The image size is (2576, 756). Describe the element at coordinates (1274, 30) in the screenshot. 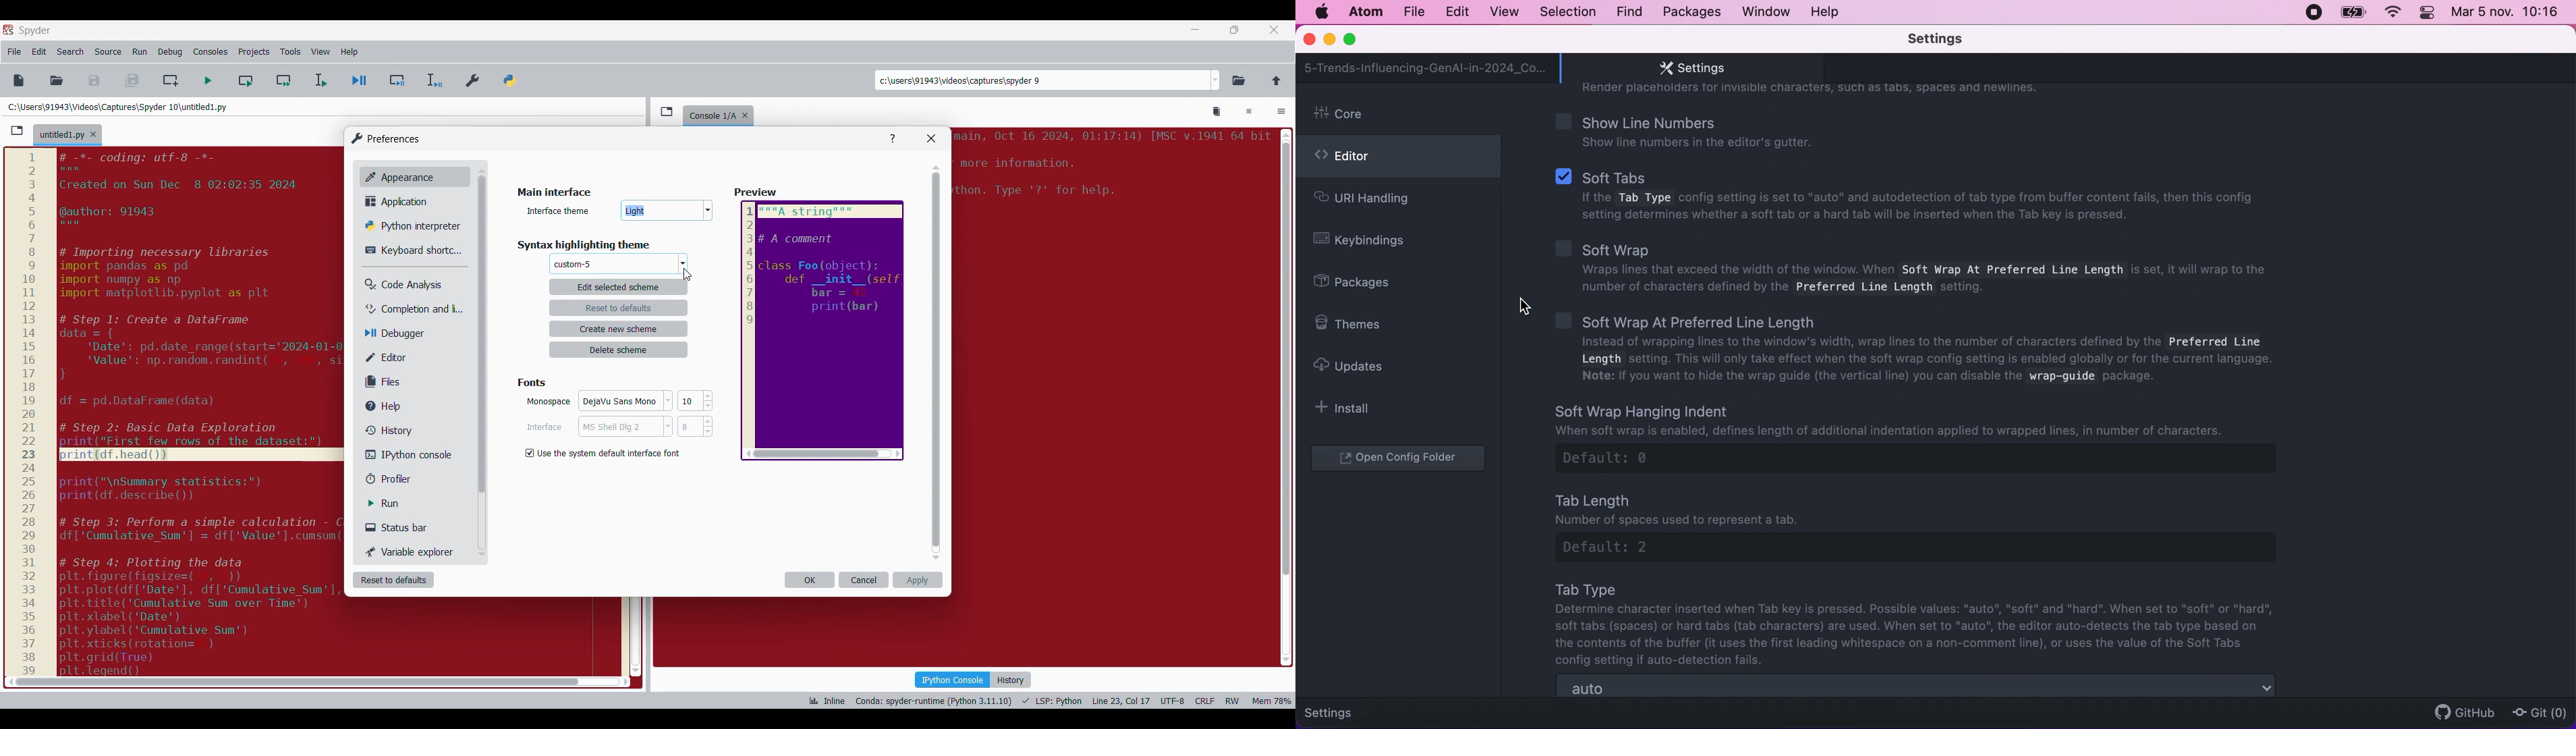

I see `Close tab` at that location.